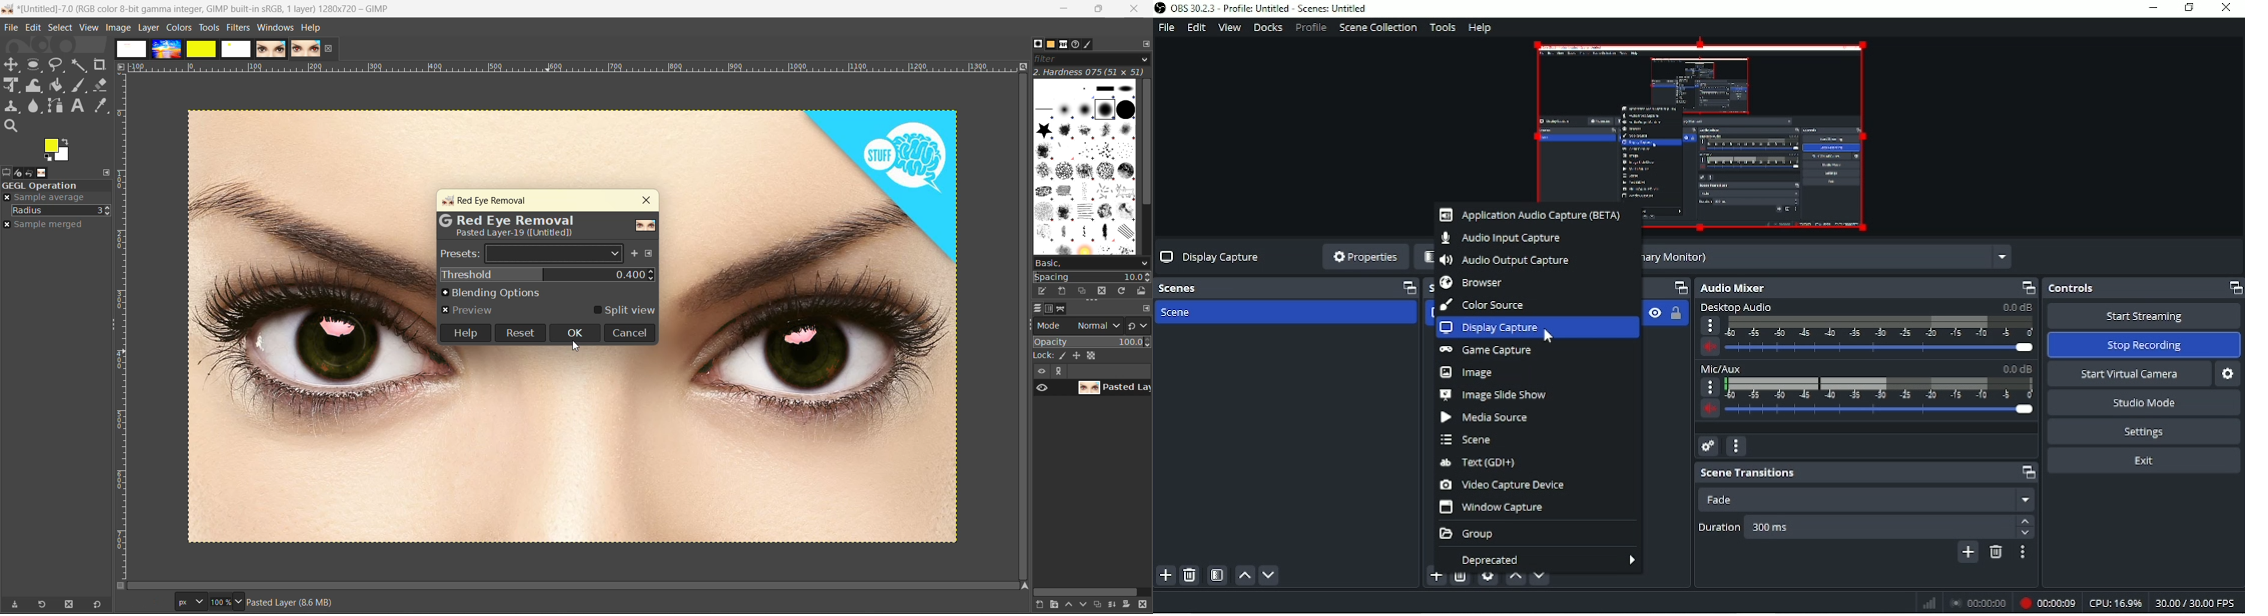 This screenshot has width=2268, height=616. I want to click on Scene, so click(1467, 440).